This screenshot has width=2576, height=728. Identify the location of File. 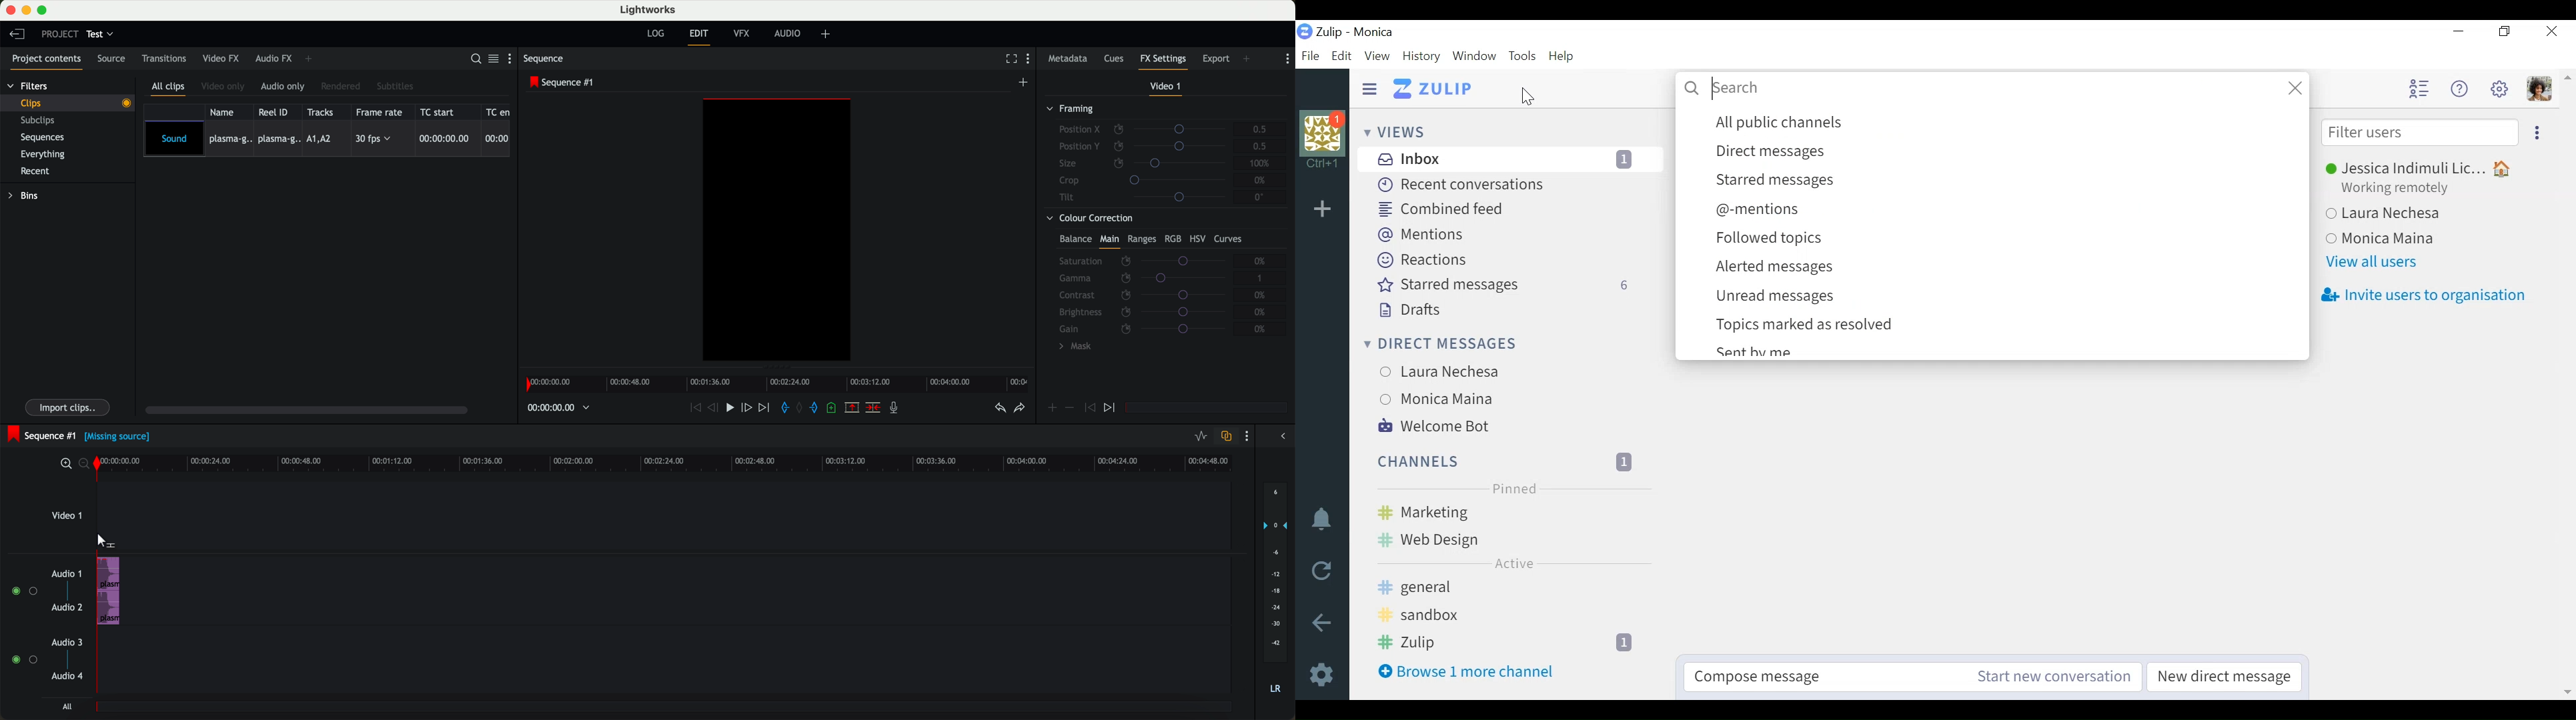
(1313, 57).